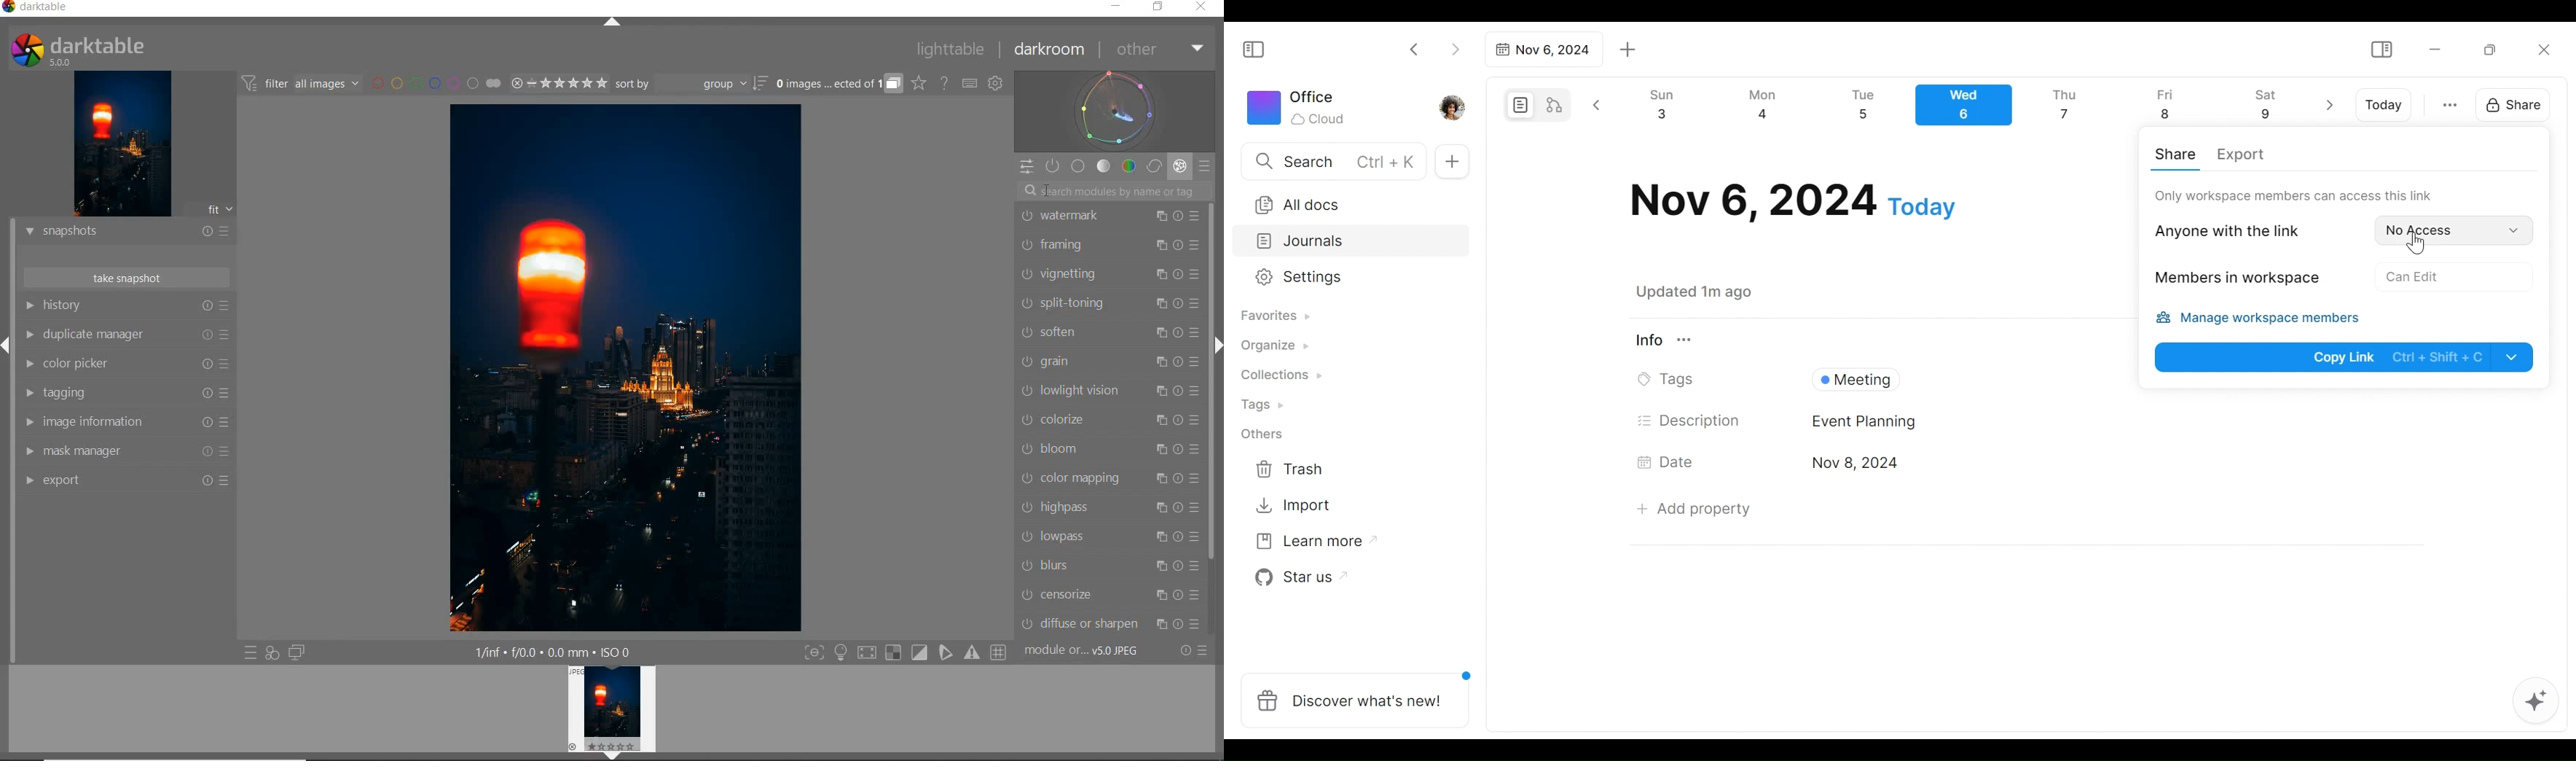  What do you see at coordinates (943, 82) in the screenshot?
I see `HELP ONLINE` at bounding box center [943, 82].